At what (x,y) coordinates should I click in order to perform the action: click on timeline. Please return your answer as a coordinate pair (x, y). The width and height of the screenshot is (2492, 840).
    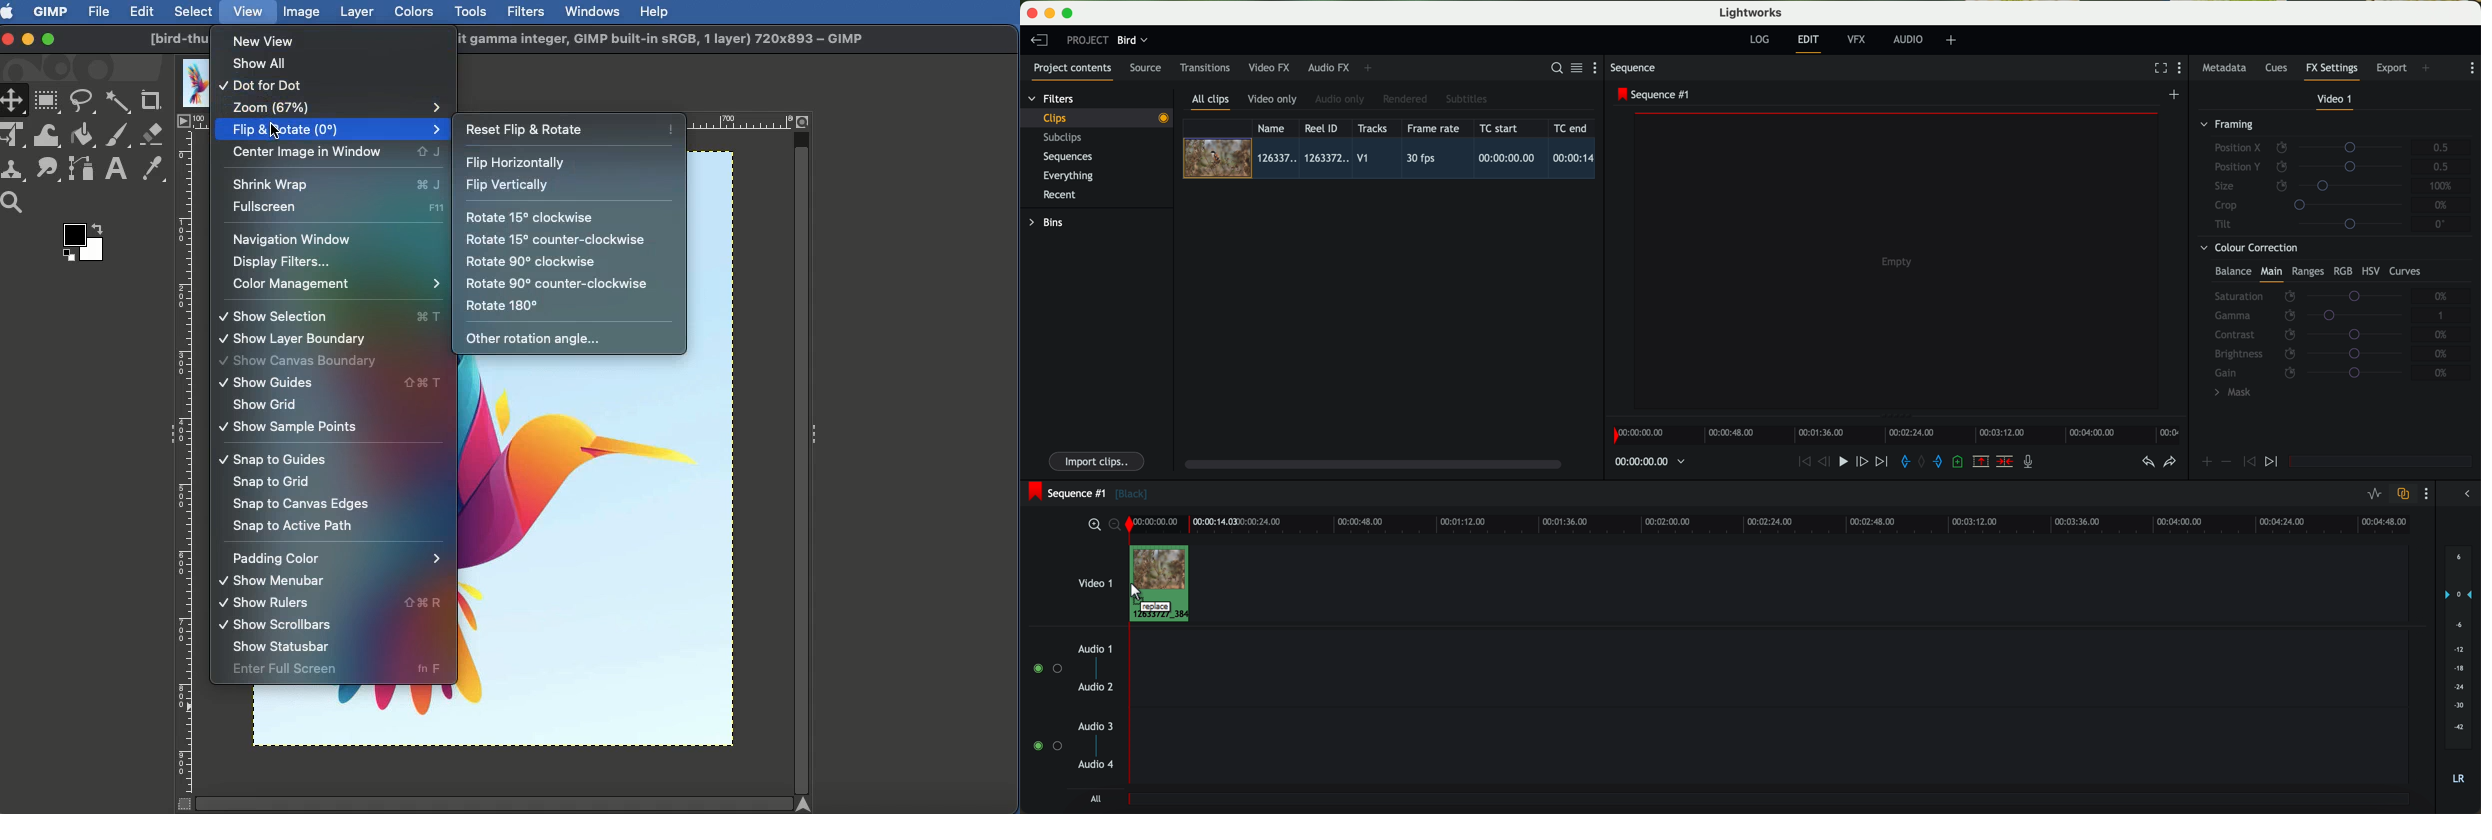
    Looking at the image, I should click on (1800, 523).